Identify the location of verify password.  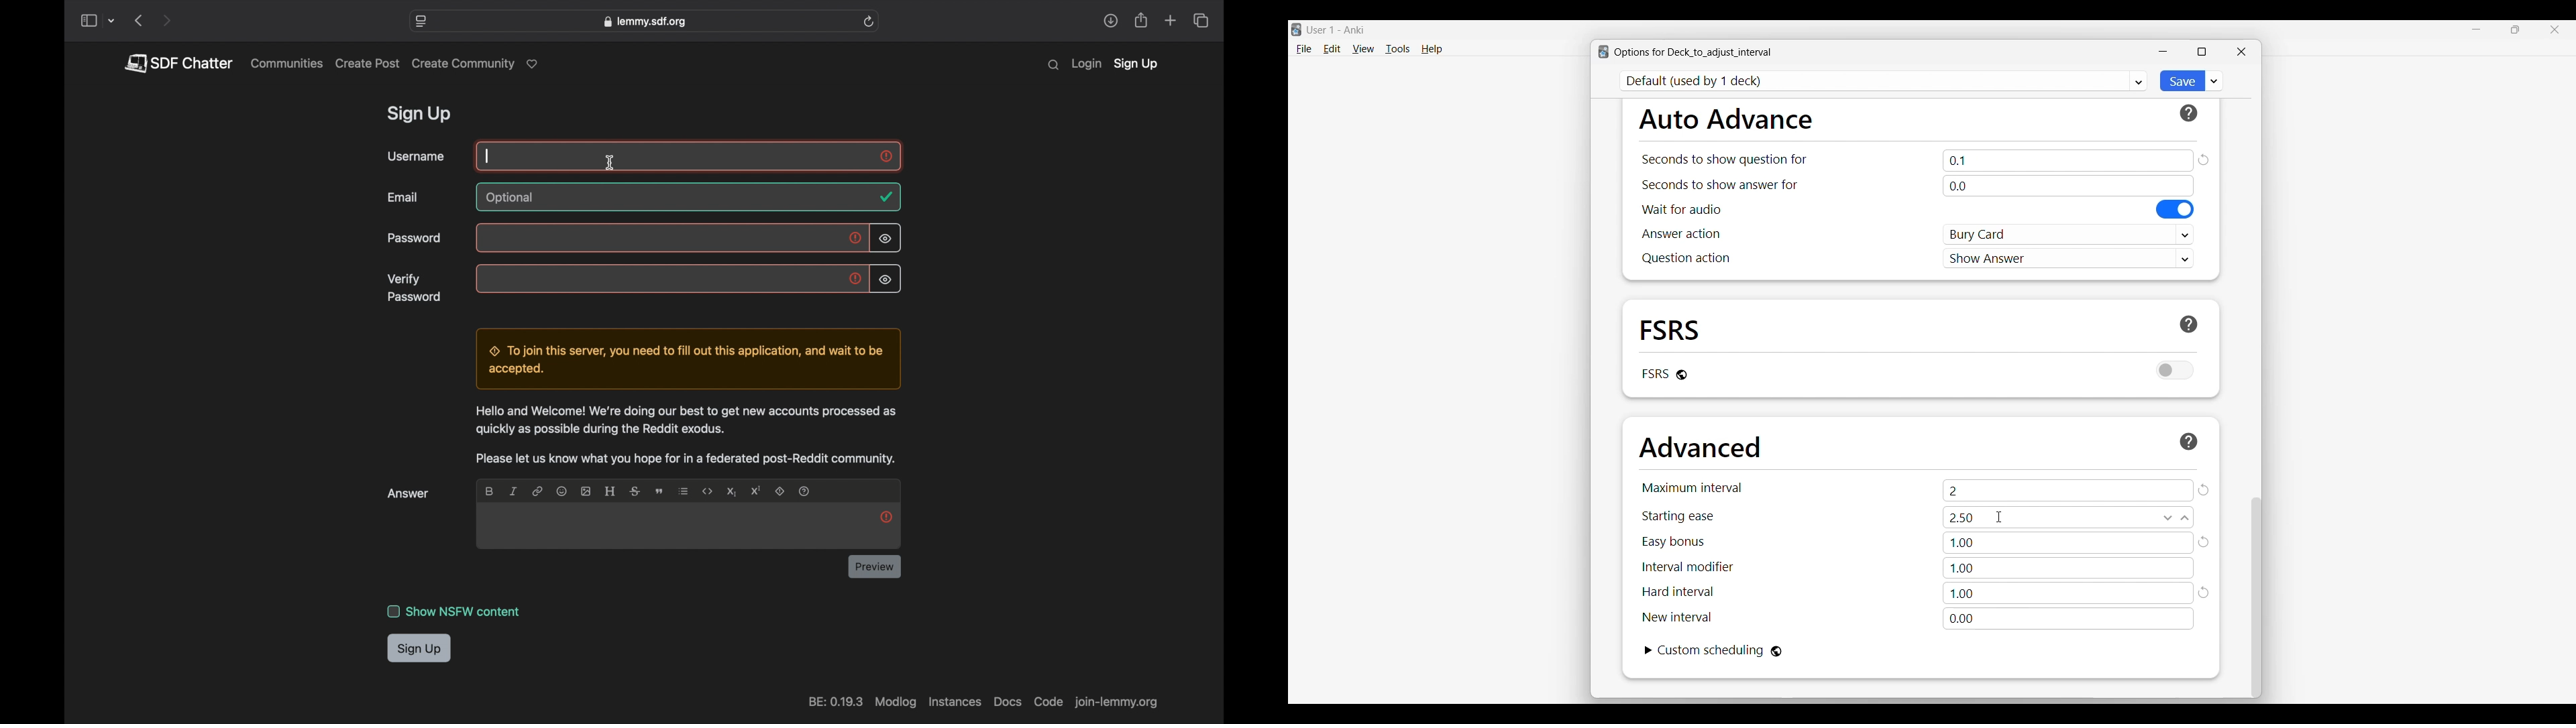
(415, 288).